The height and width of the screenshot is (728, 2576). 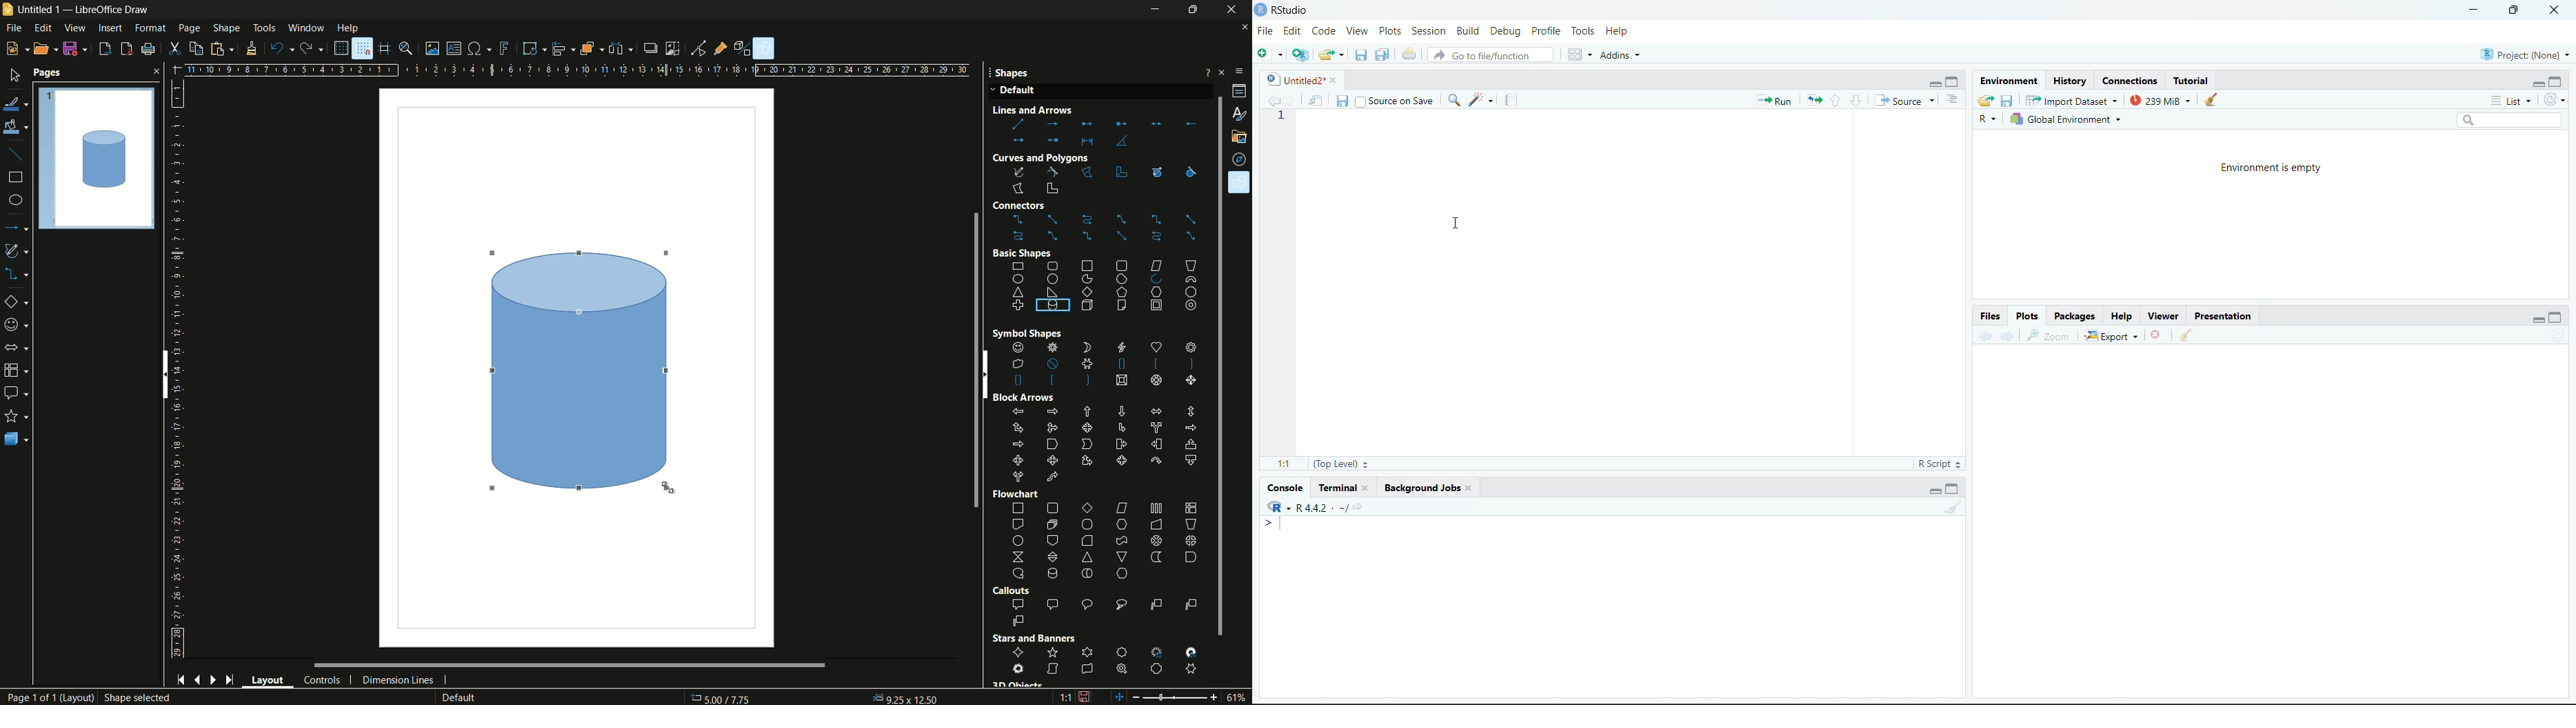 What do you see at coordinates (1342, 464) in the screenshot?
I see `(Top Level)` at bounding box center [1342, 464].